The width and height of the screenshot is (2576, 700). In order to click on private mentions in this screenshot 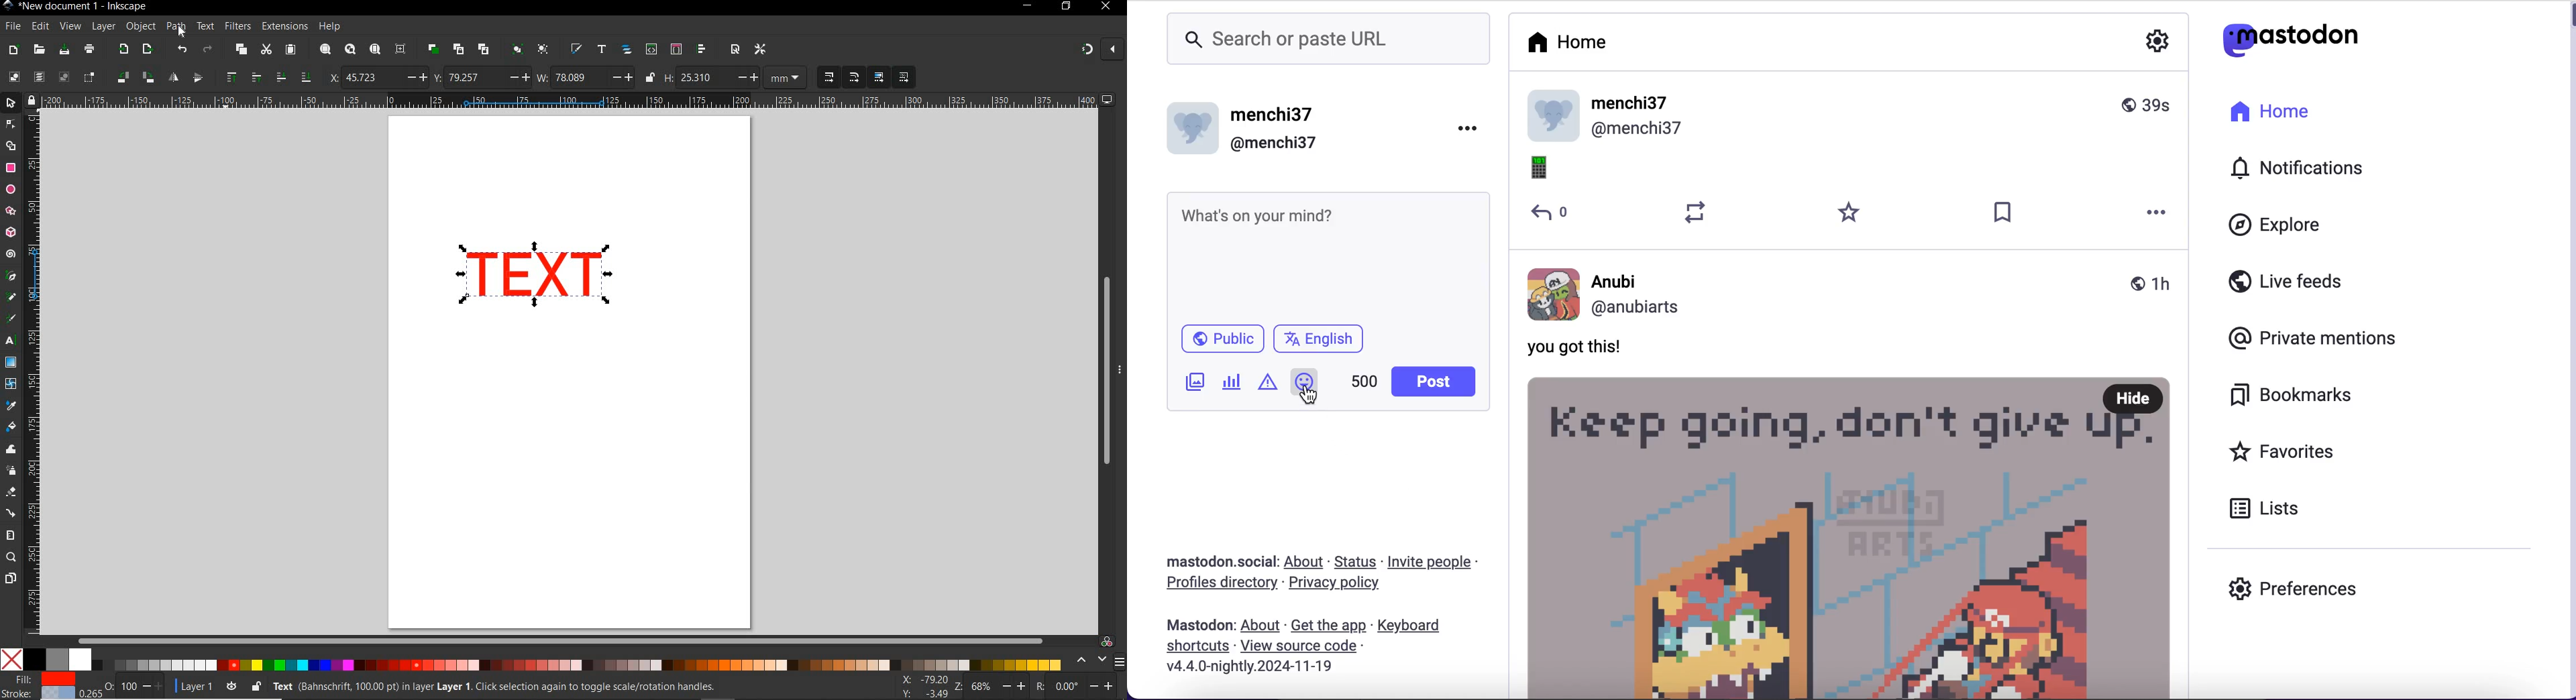, I will do `click(2315, 335)`.